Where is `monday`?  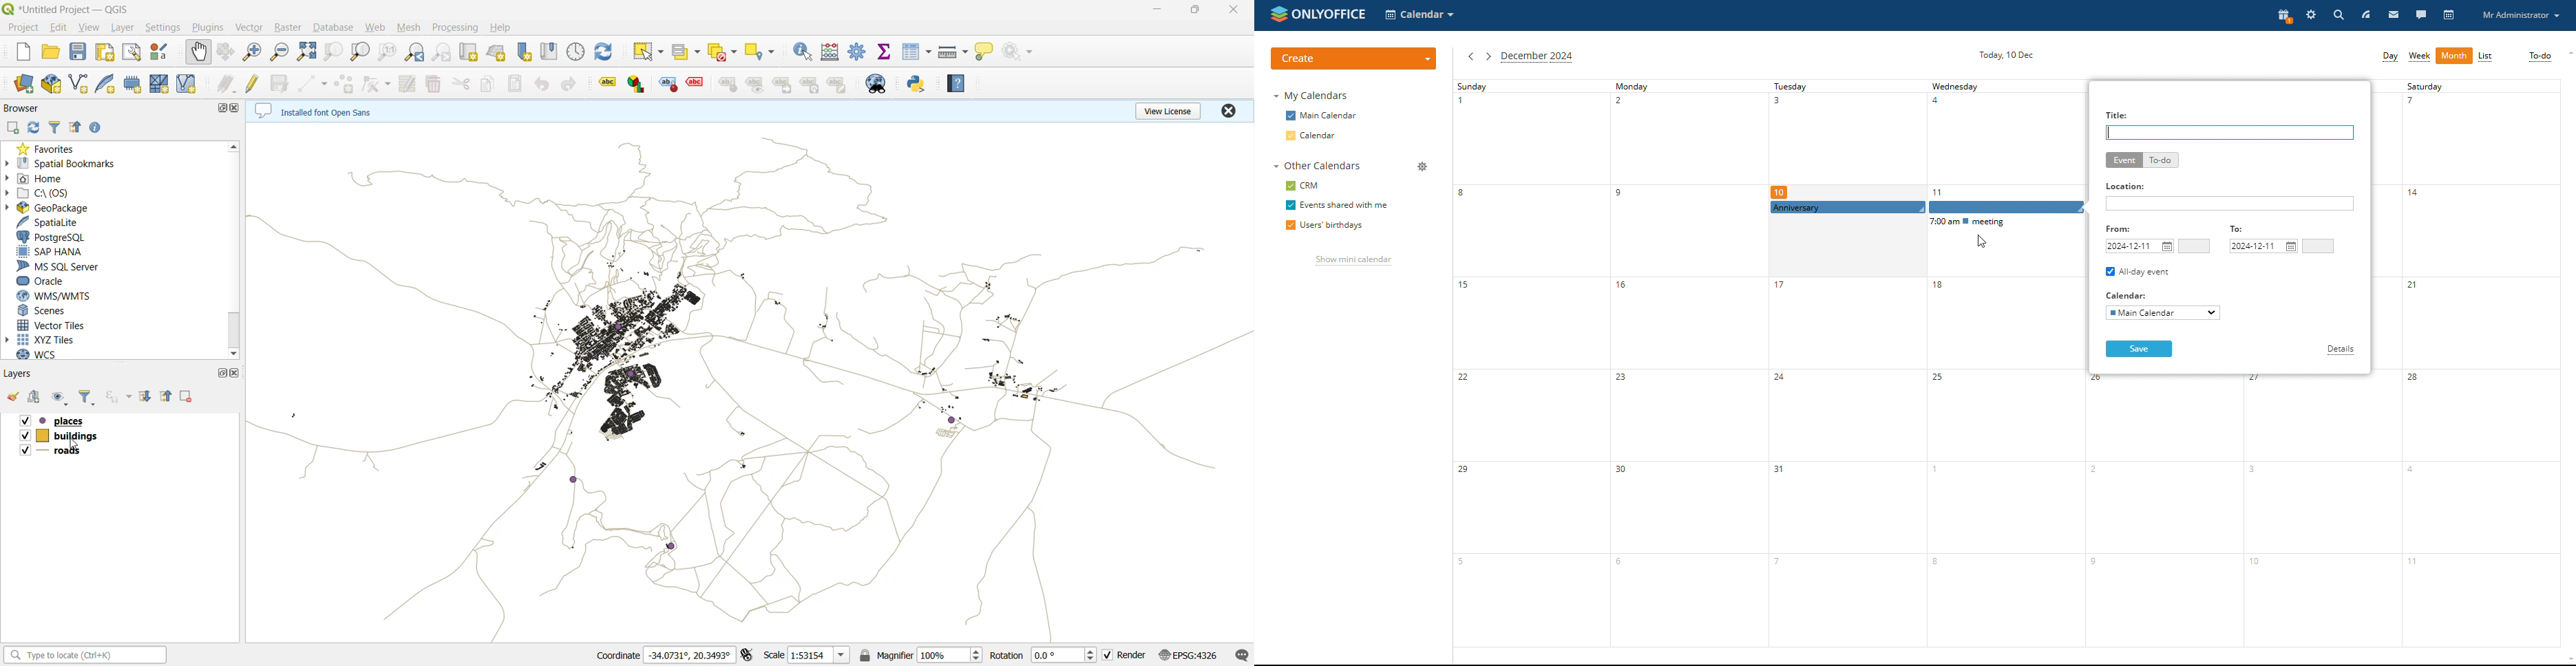 monday is located at coordinates (1689, 363).